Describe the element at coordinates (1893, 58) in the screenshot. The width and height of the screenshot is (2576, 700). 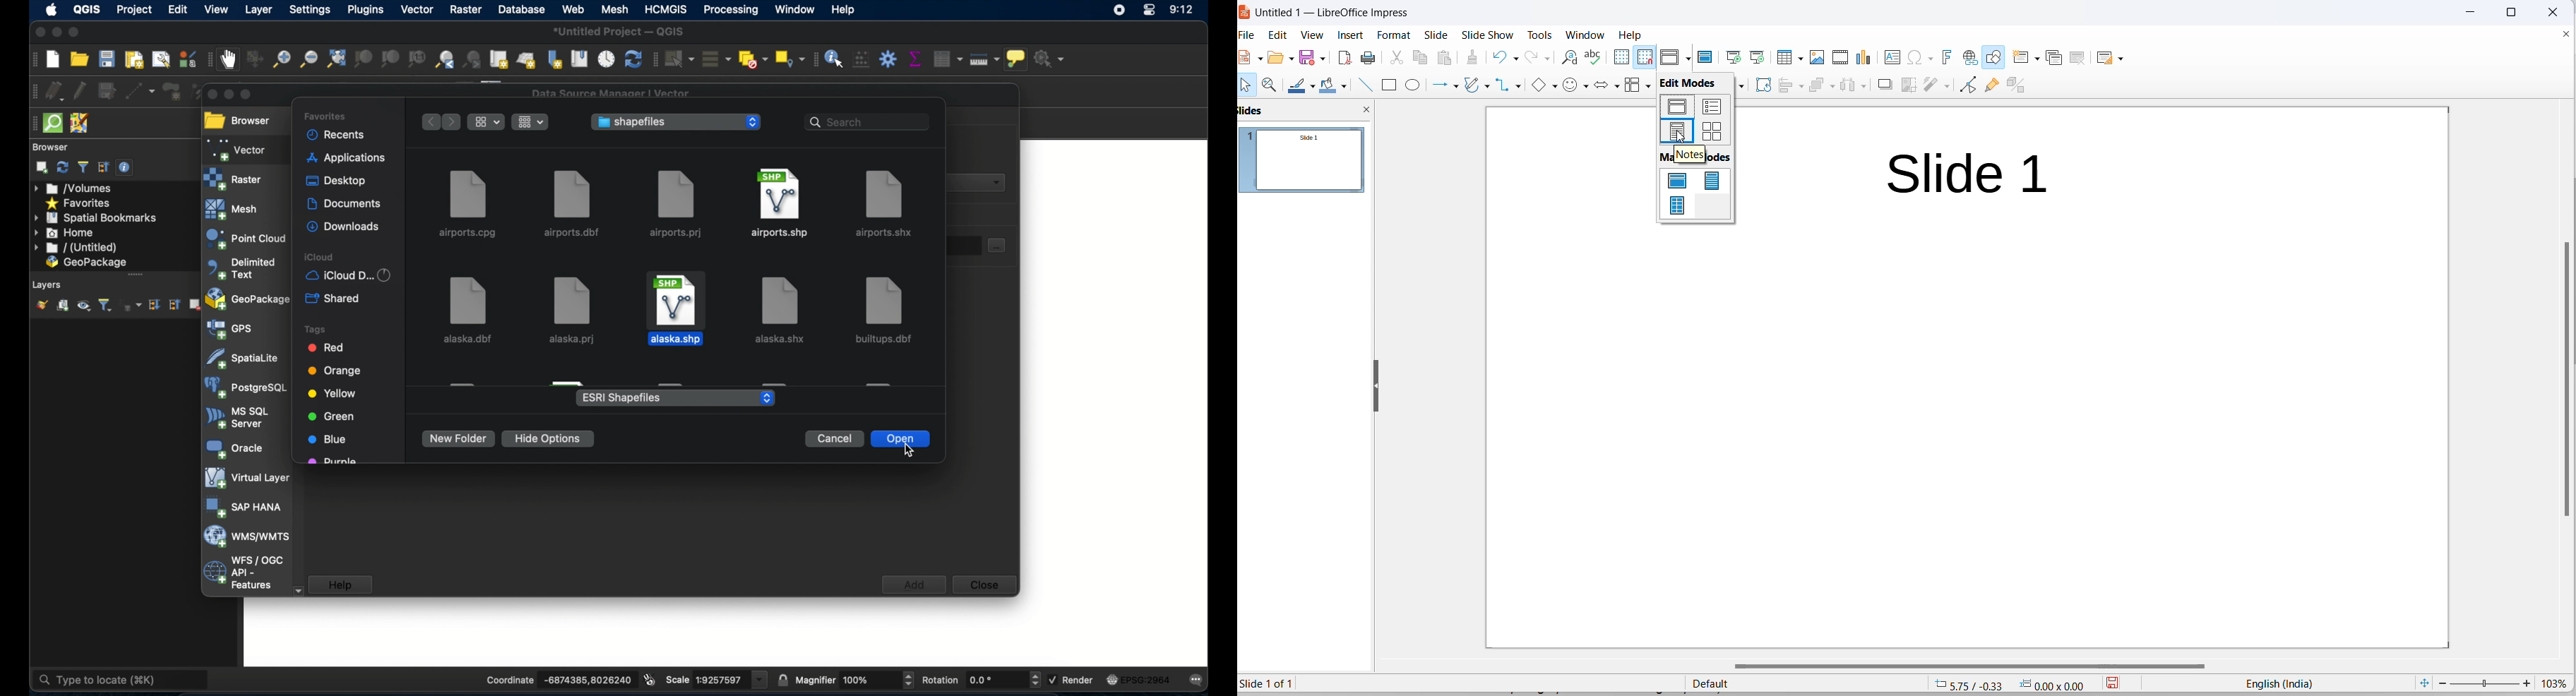
I see `insert text` at that location.